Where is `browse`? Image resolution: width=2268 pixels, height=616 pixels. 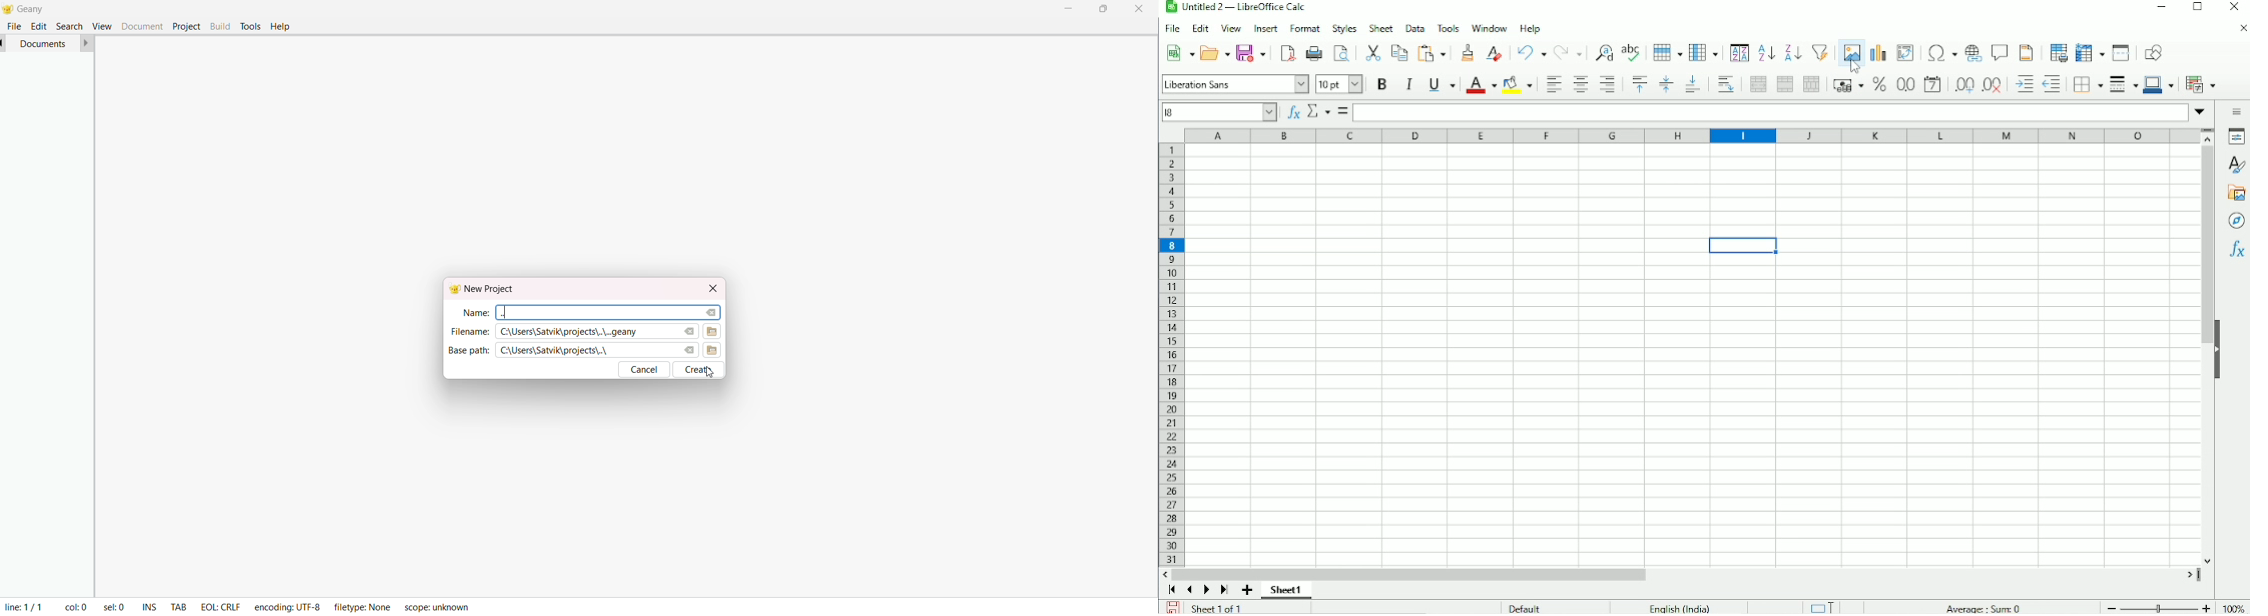
browse is located at coordinates (712, 332).